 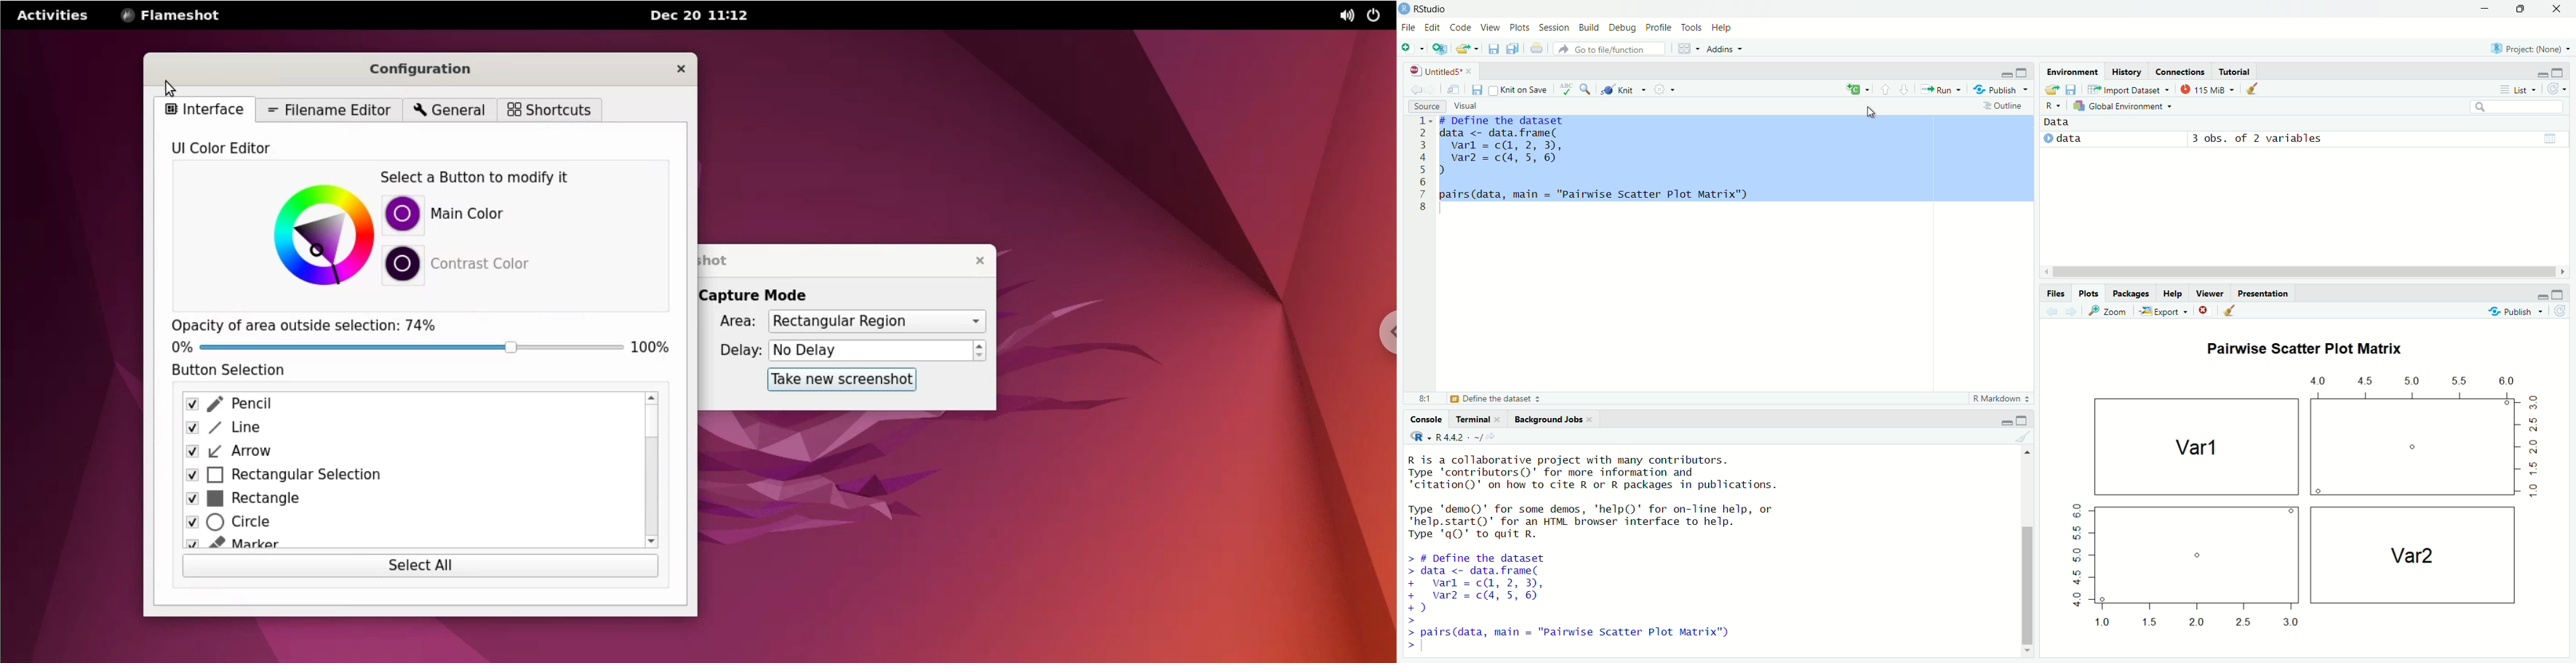 What do you see at coordinates (2208, 88) in the screenshot?
I see `129kib used by R session (Source: Windows System)` at bounding box center [2208, 88].